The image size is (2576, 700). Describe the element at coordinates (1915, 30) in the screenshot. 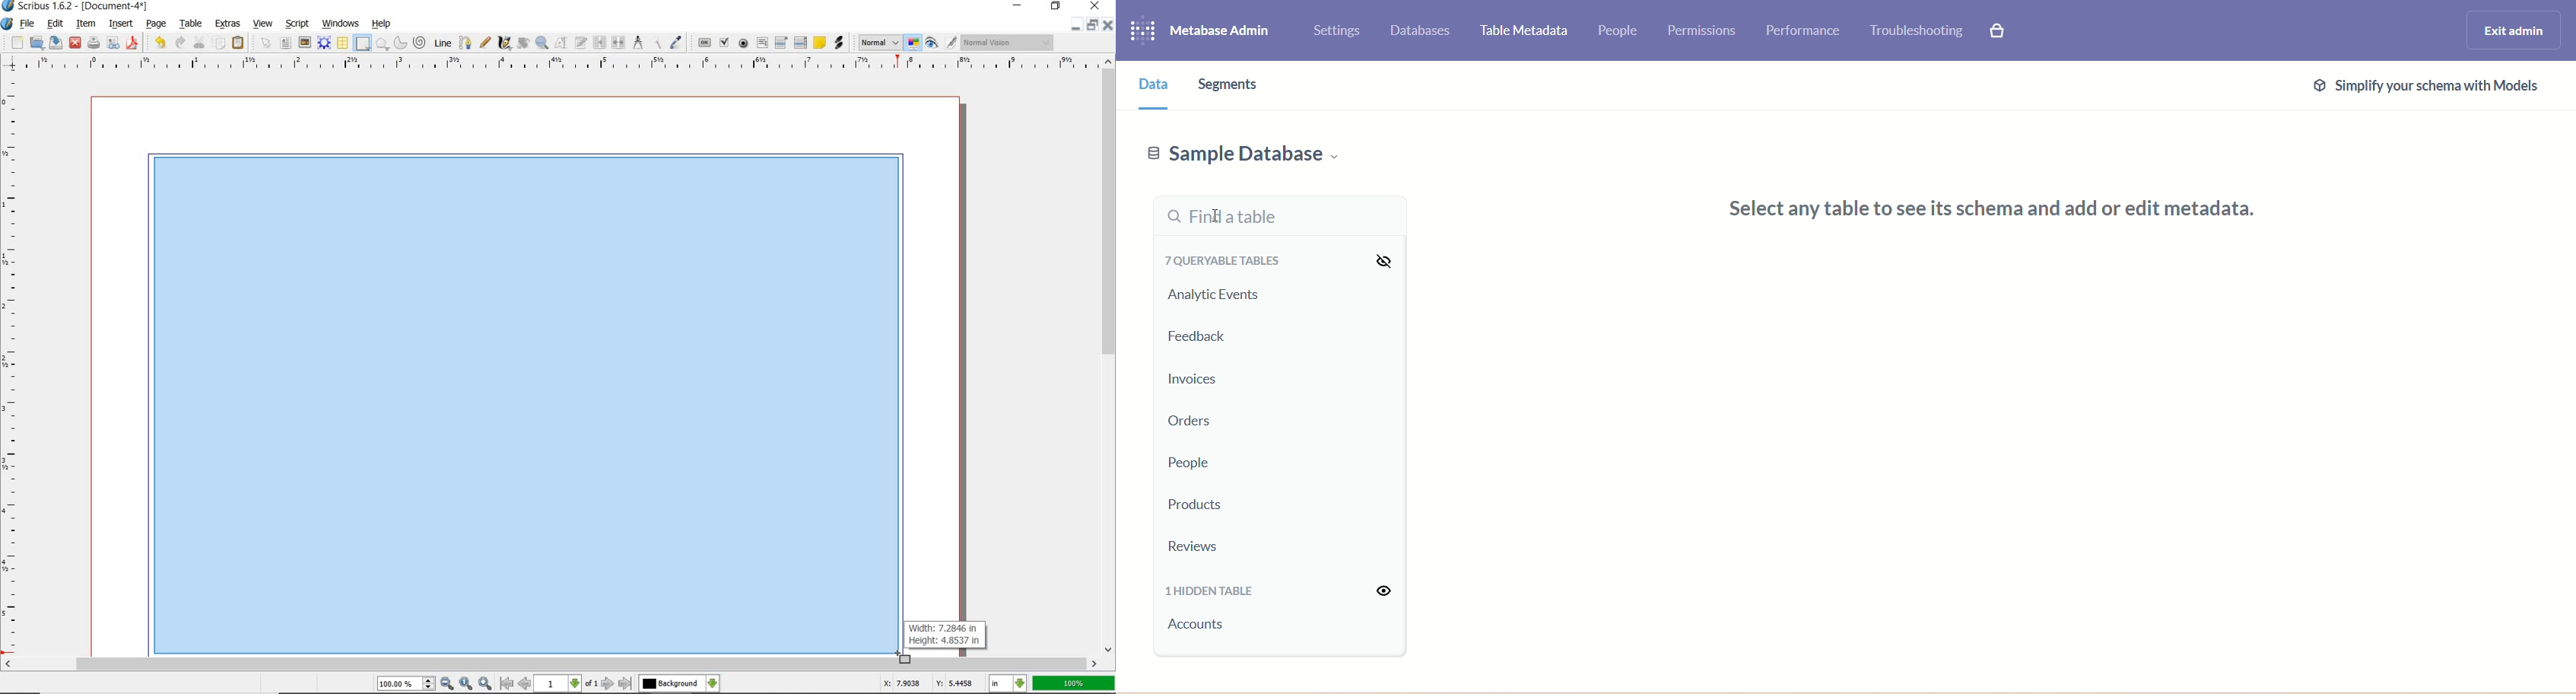

I see `trouble shooting` at that location.